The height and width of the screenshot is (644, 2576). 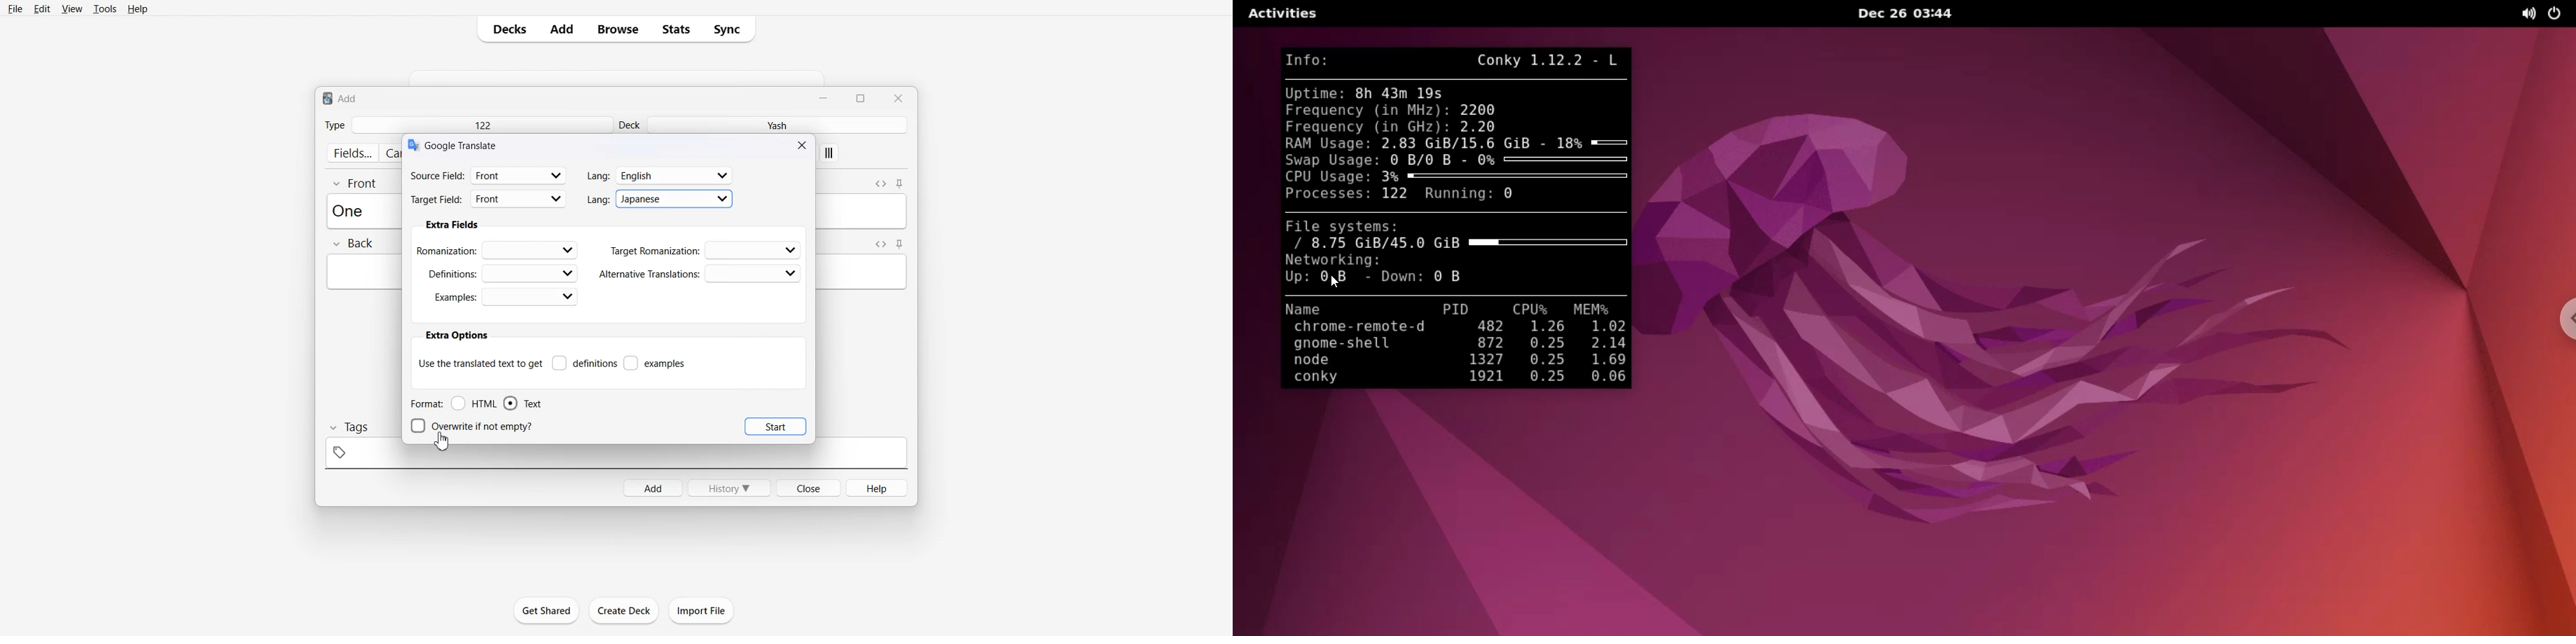 What do you see at coordinates (901, 244) in the screenshot?
I see `Toggle sticky` at bounding box center [901, 244].